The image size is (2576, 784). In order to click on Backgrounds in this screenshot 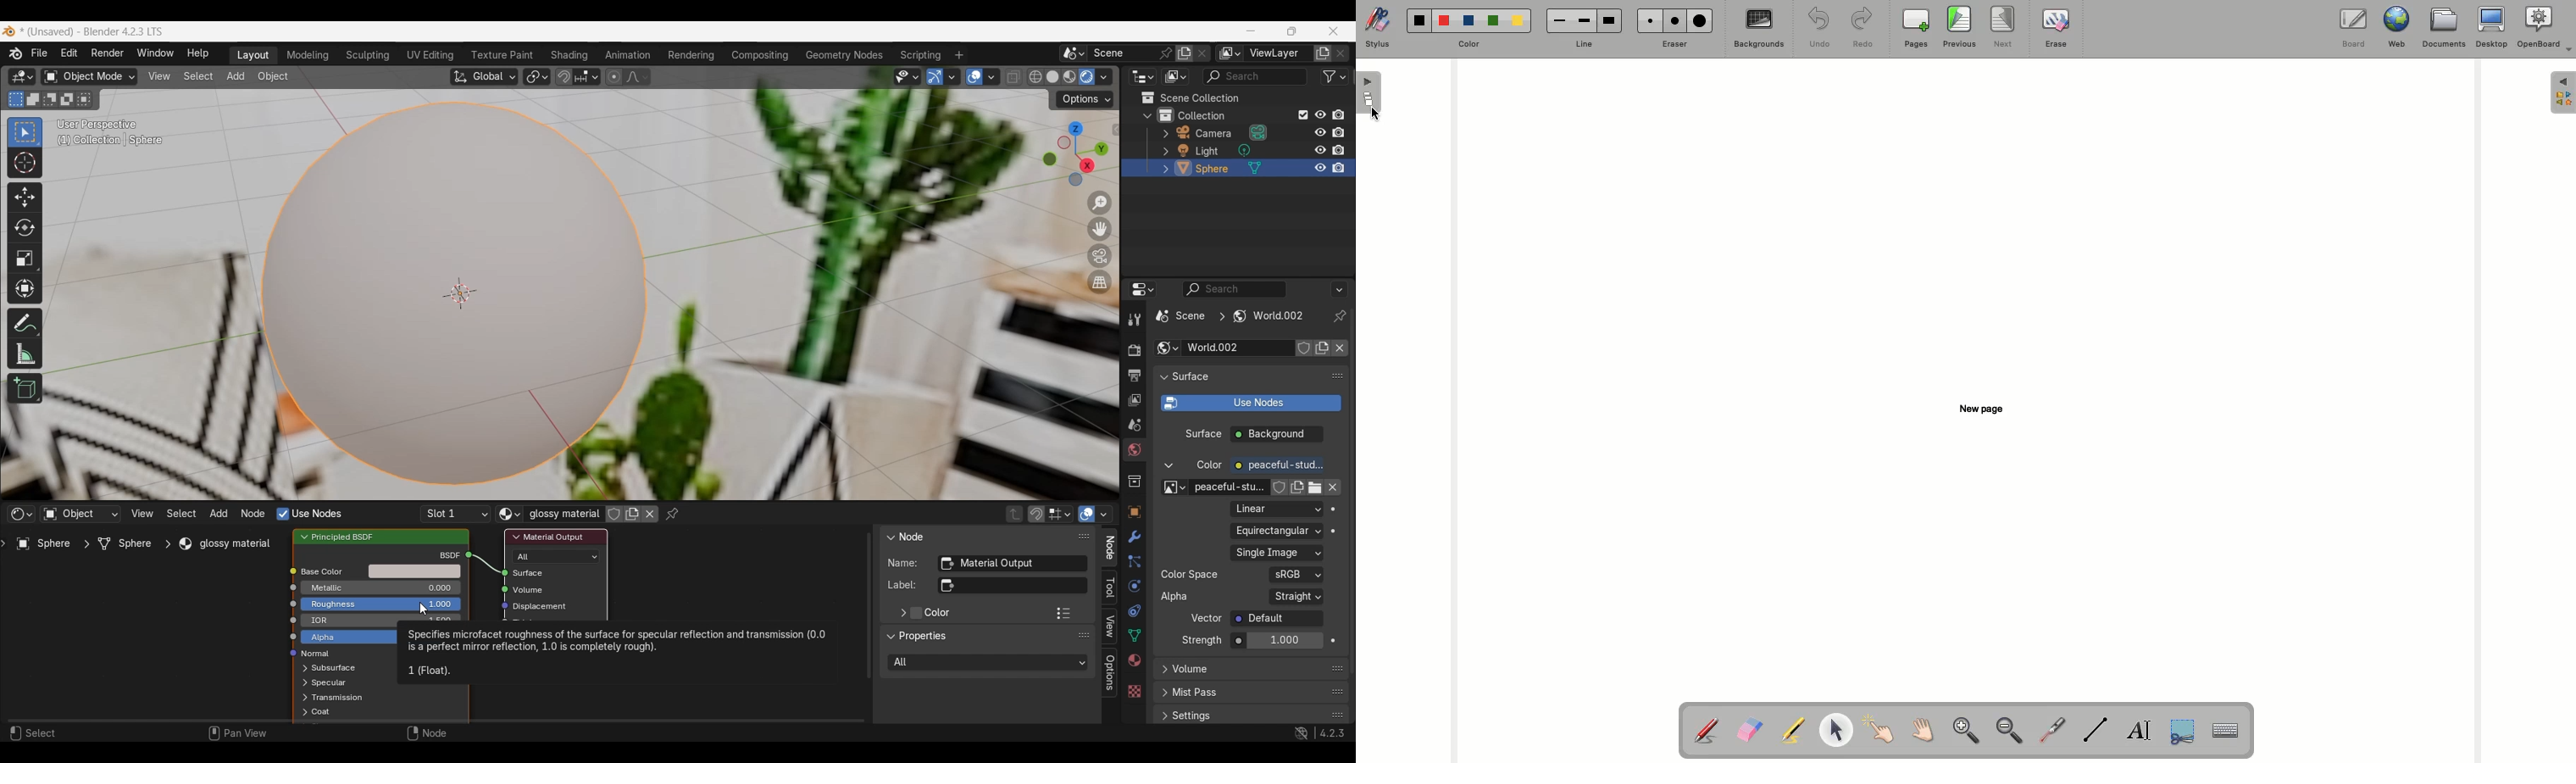, I will do `click(1760, 28)`.